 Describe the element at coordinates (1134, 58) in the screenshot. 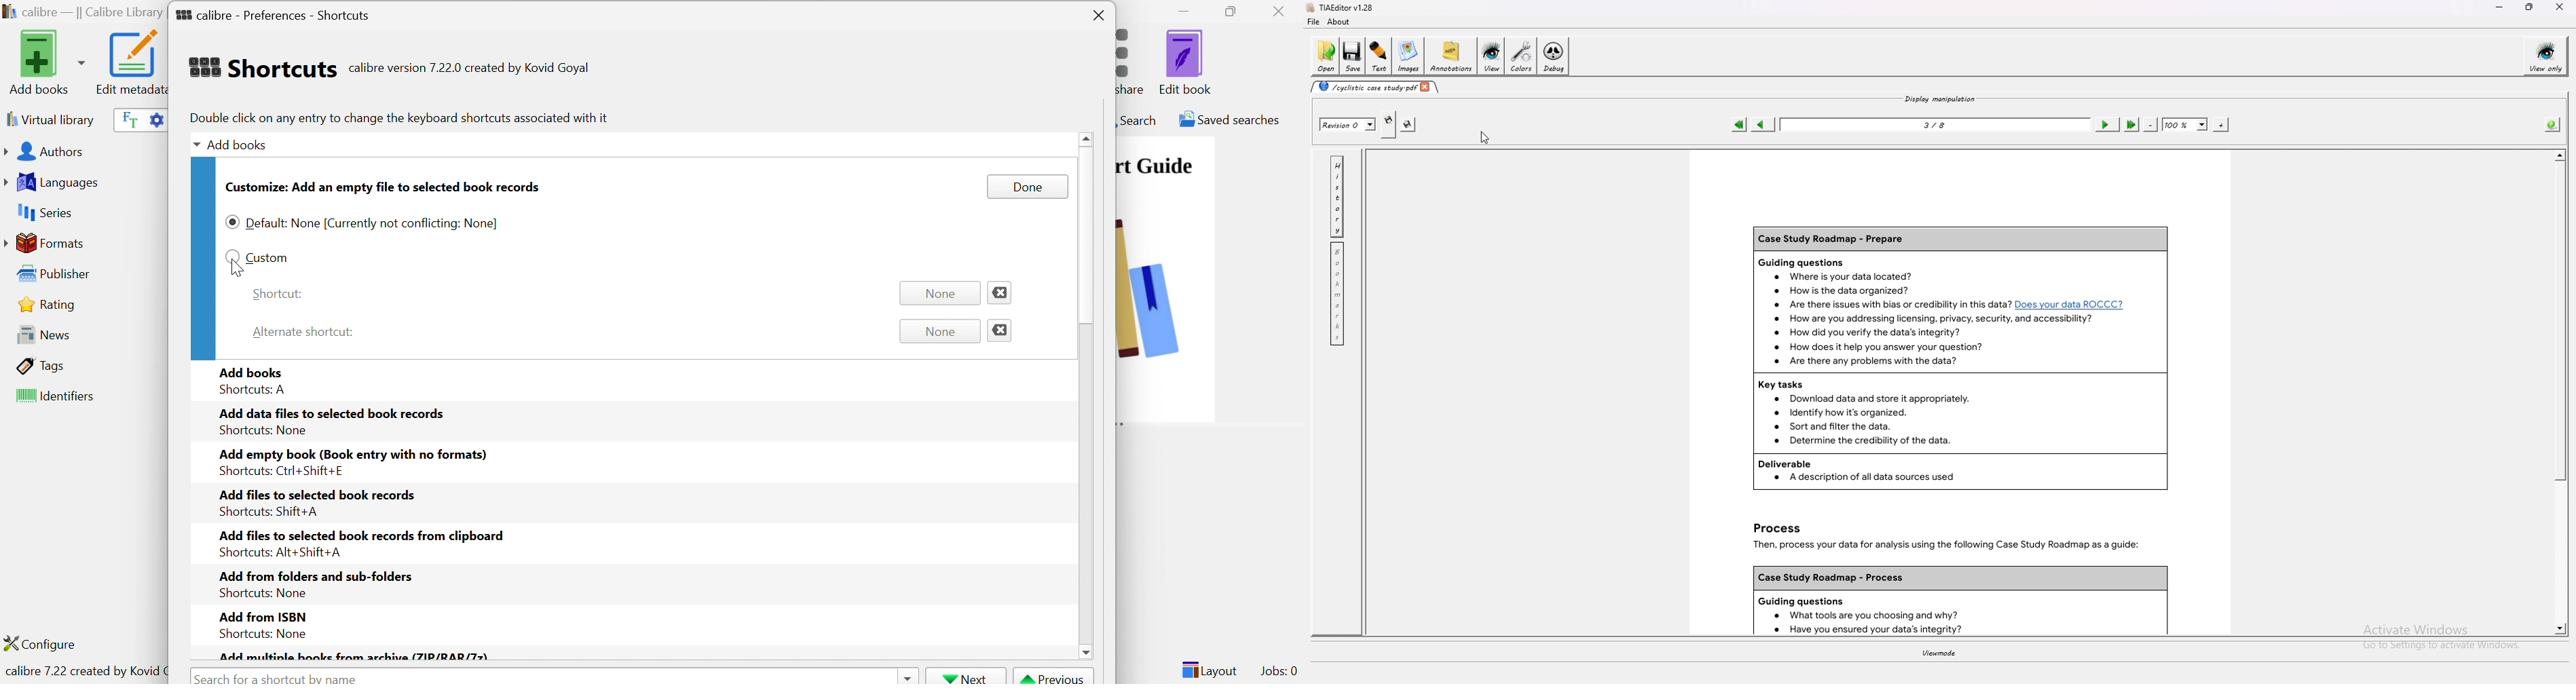

I see `Connect/share` at that location.